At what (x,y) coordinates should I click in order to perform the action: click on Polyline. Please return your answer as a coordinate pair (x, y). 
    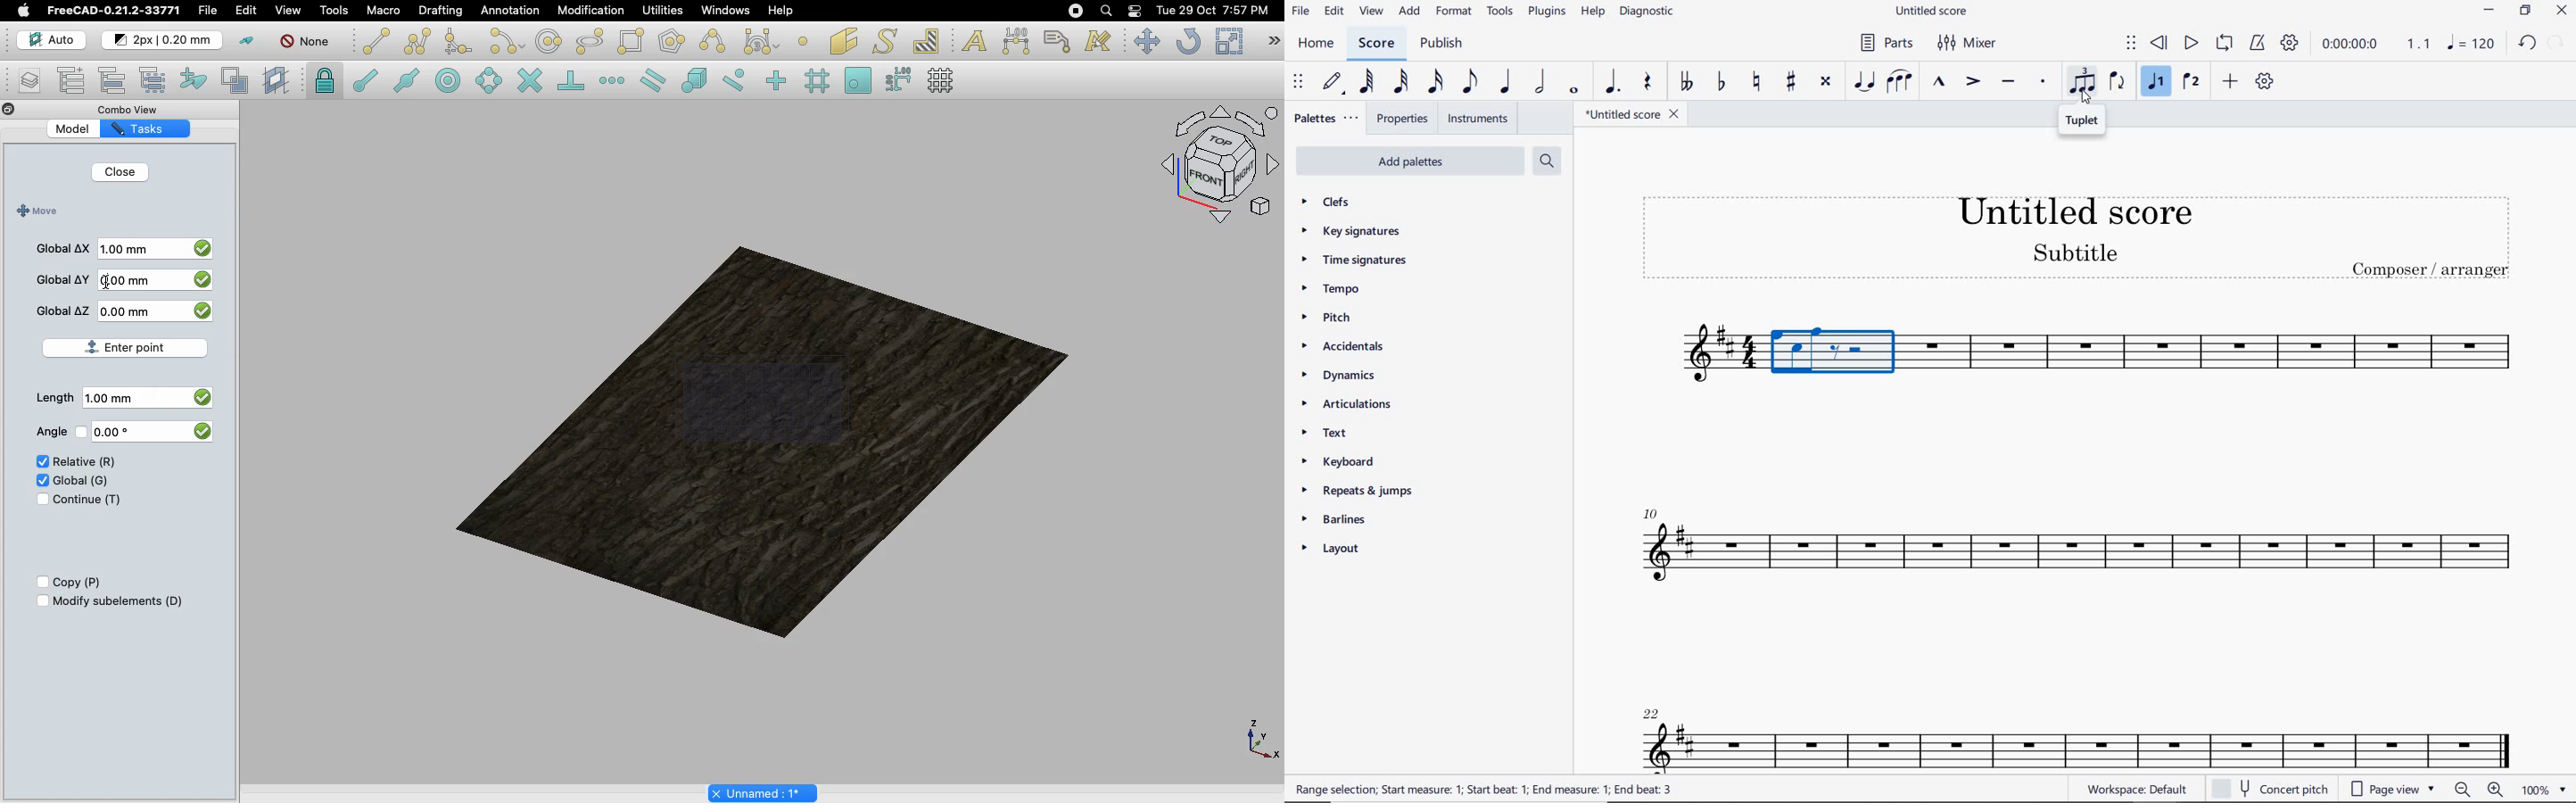
    Looking at the image, I should click on (417, 41).